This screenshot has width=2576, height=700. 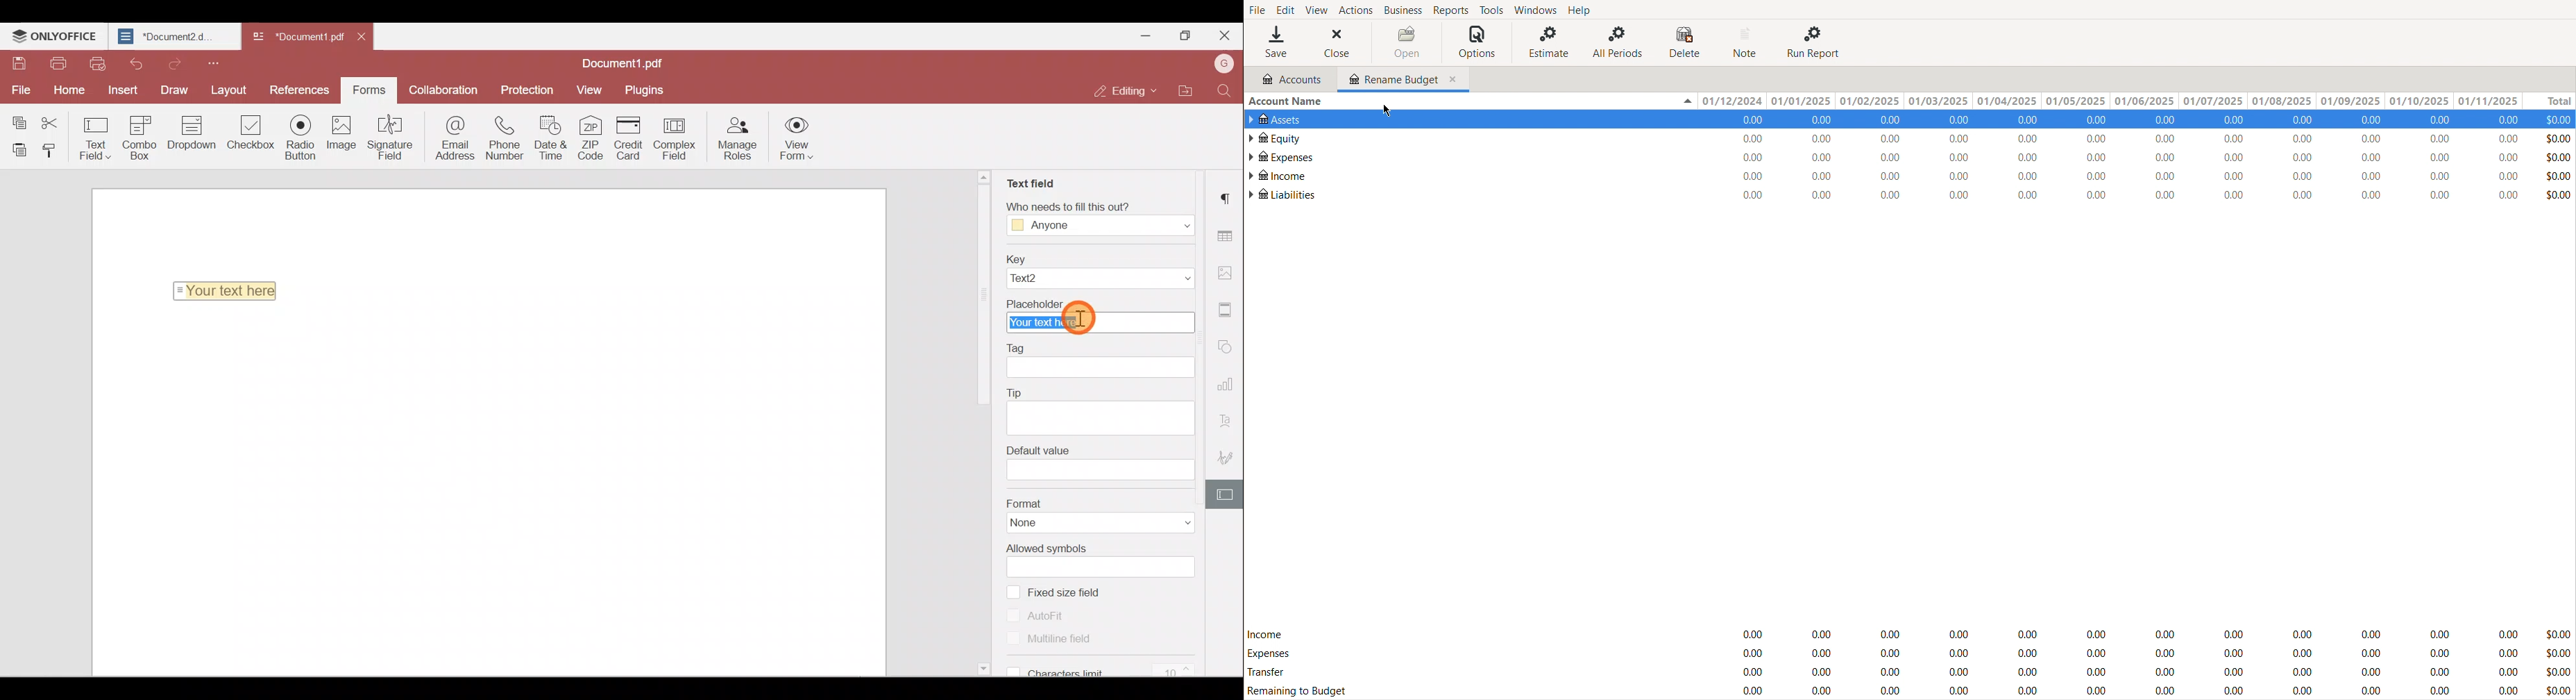 What do you see at coordinates (1014, 614) in the screenshot?
I see `checkbox` at bounding box center [1014, 614].